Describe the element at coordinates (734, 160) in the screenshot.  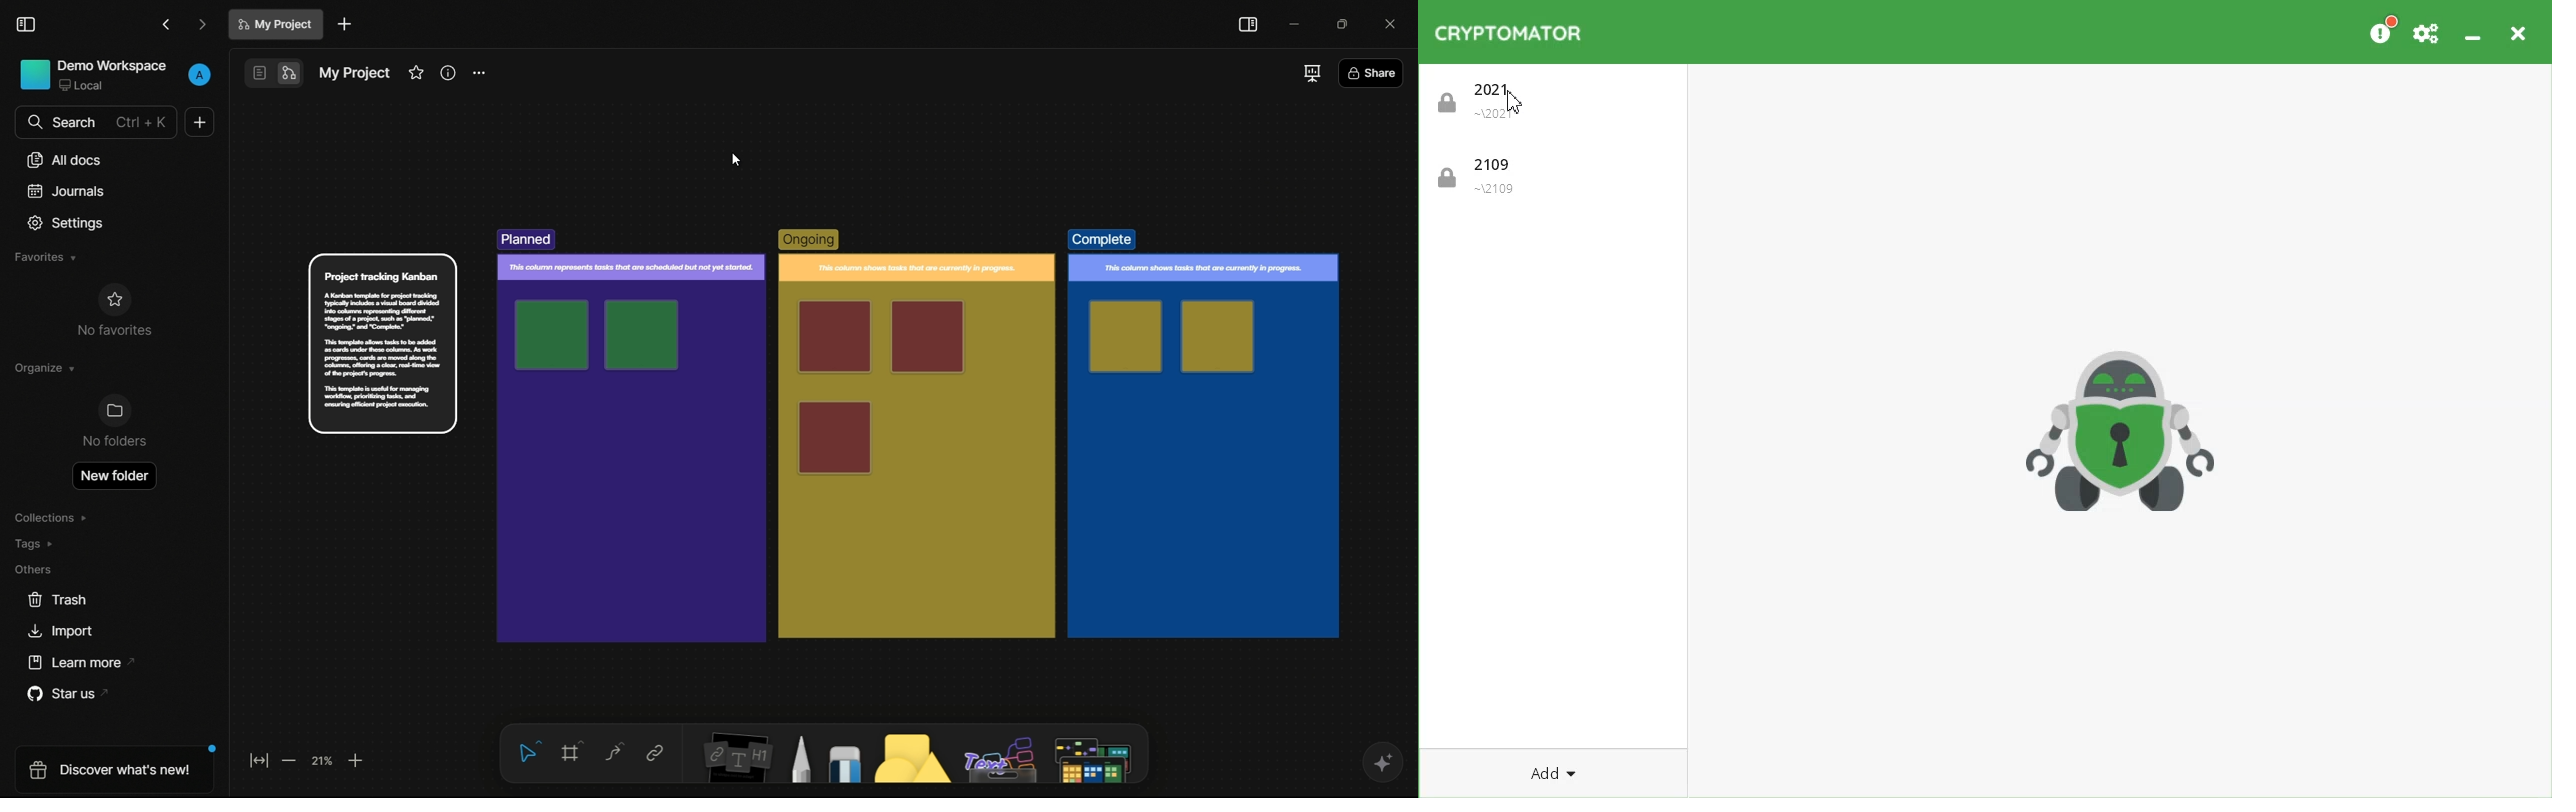
I see `cursor` at that location.